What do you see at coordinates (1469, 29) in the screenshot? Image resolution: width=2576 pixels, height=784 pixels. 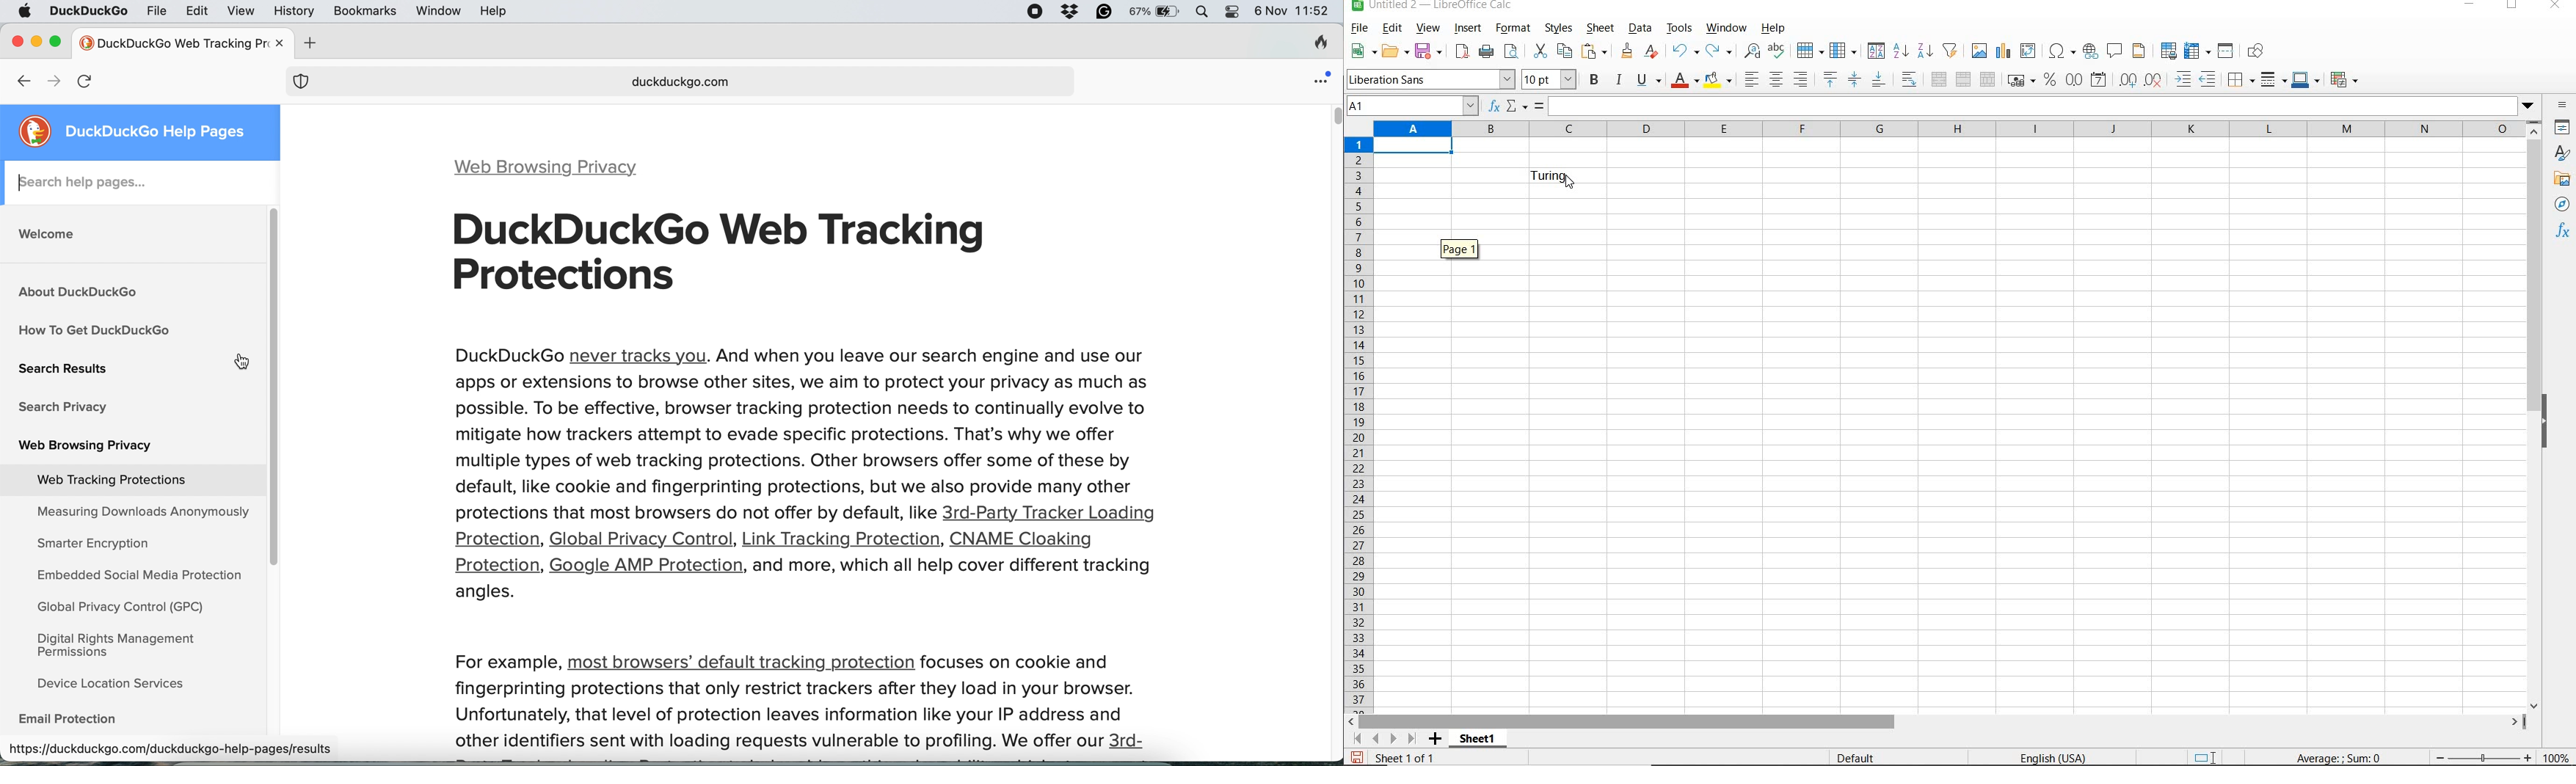 I see `INSERT` at bounding box center [1469, 29].